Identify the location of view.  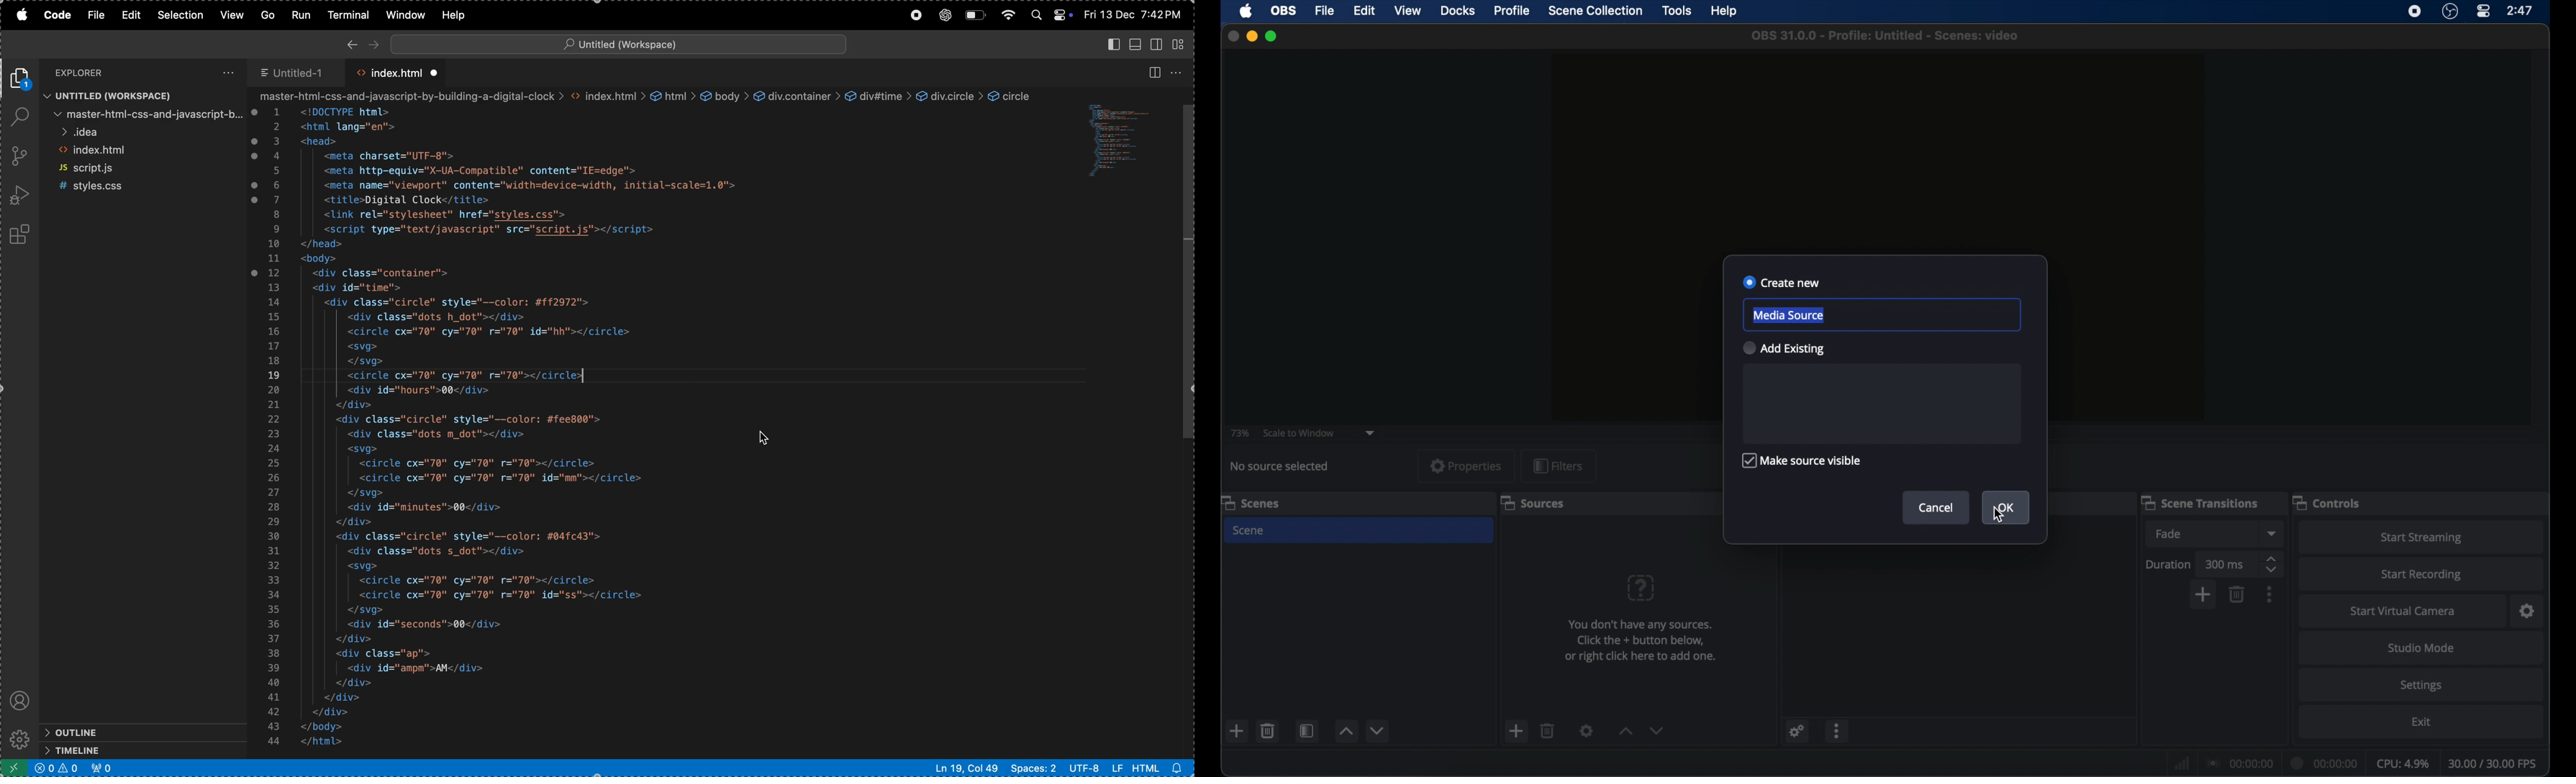
(1409, 11).